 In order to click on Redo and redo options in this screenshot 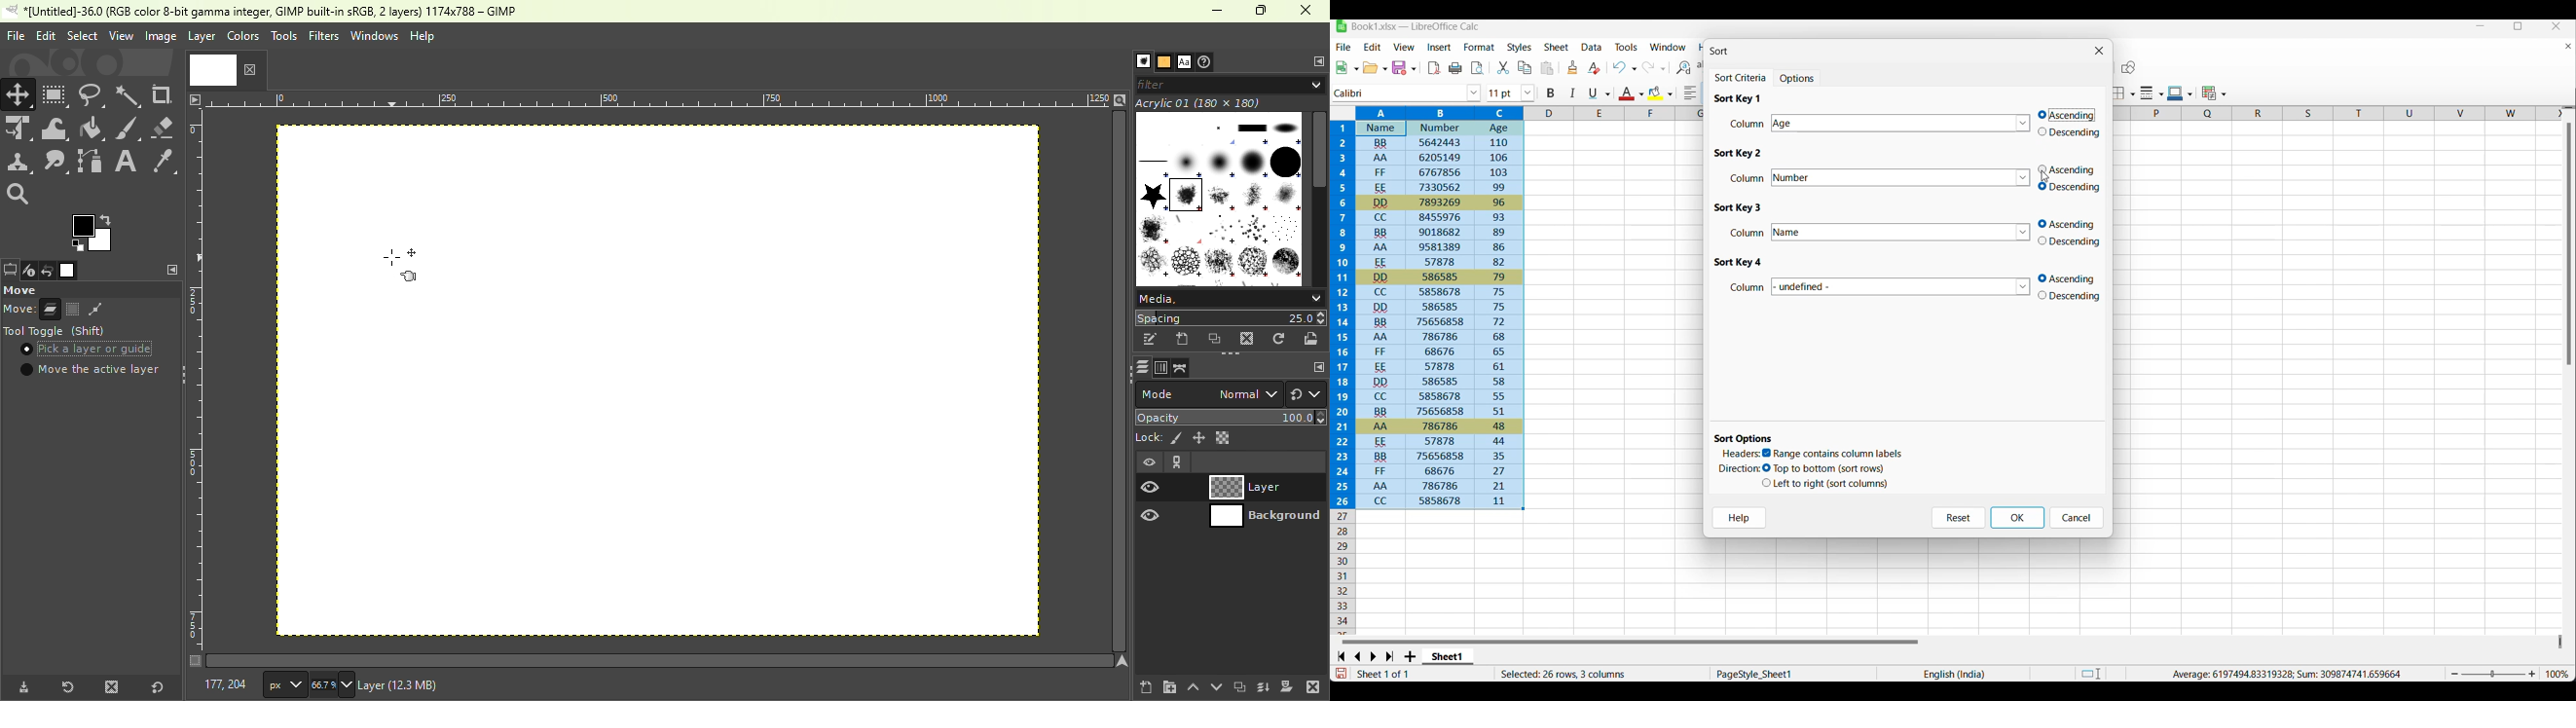, I will do `click(1654, 67)`.